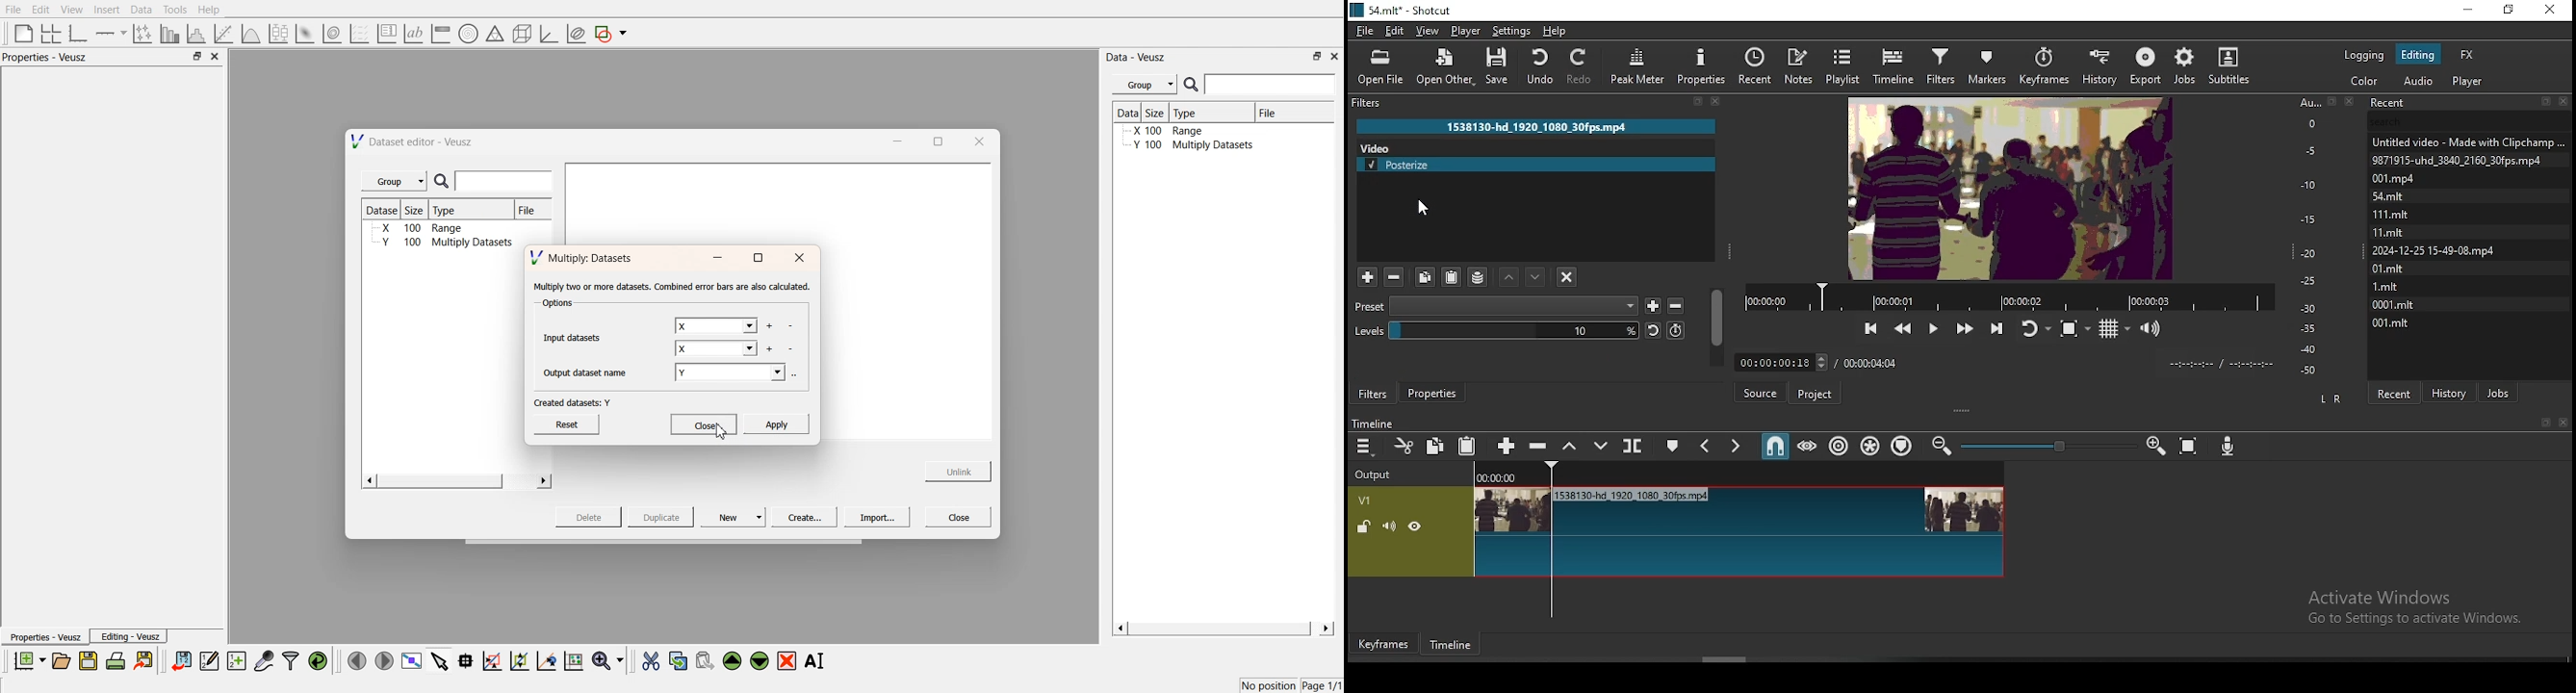 The image size is (2576, 700). What do you see at coordinates (2043, 66) in the screenshot?
I see `keyframes` at bounding box center [2043, 66].